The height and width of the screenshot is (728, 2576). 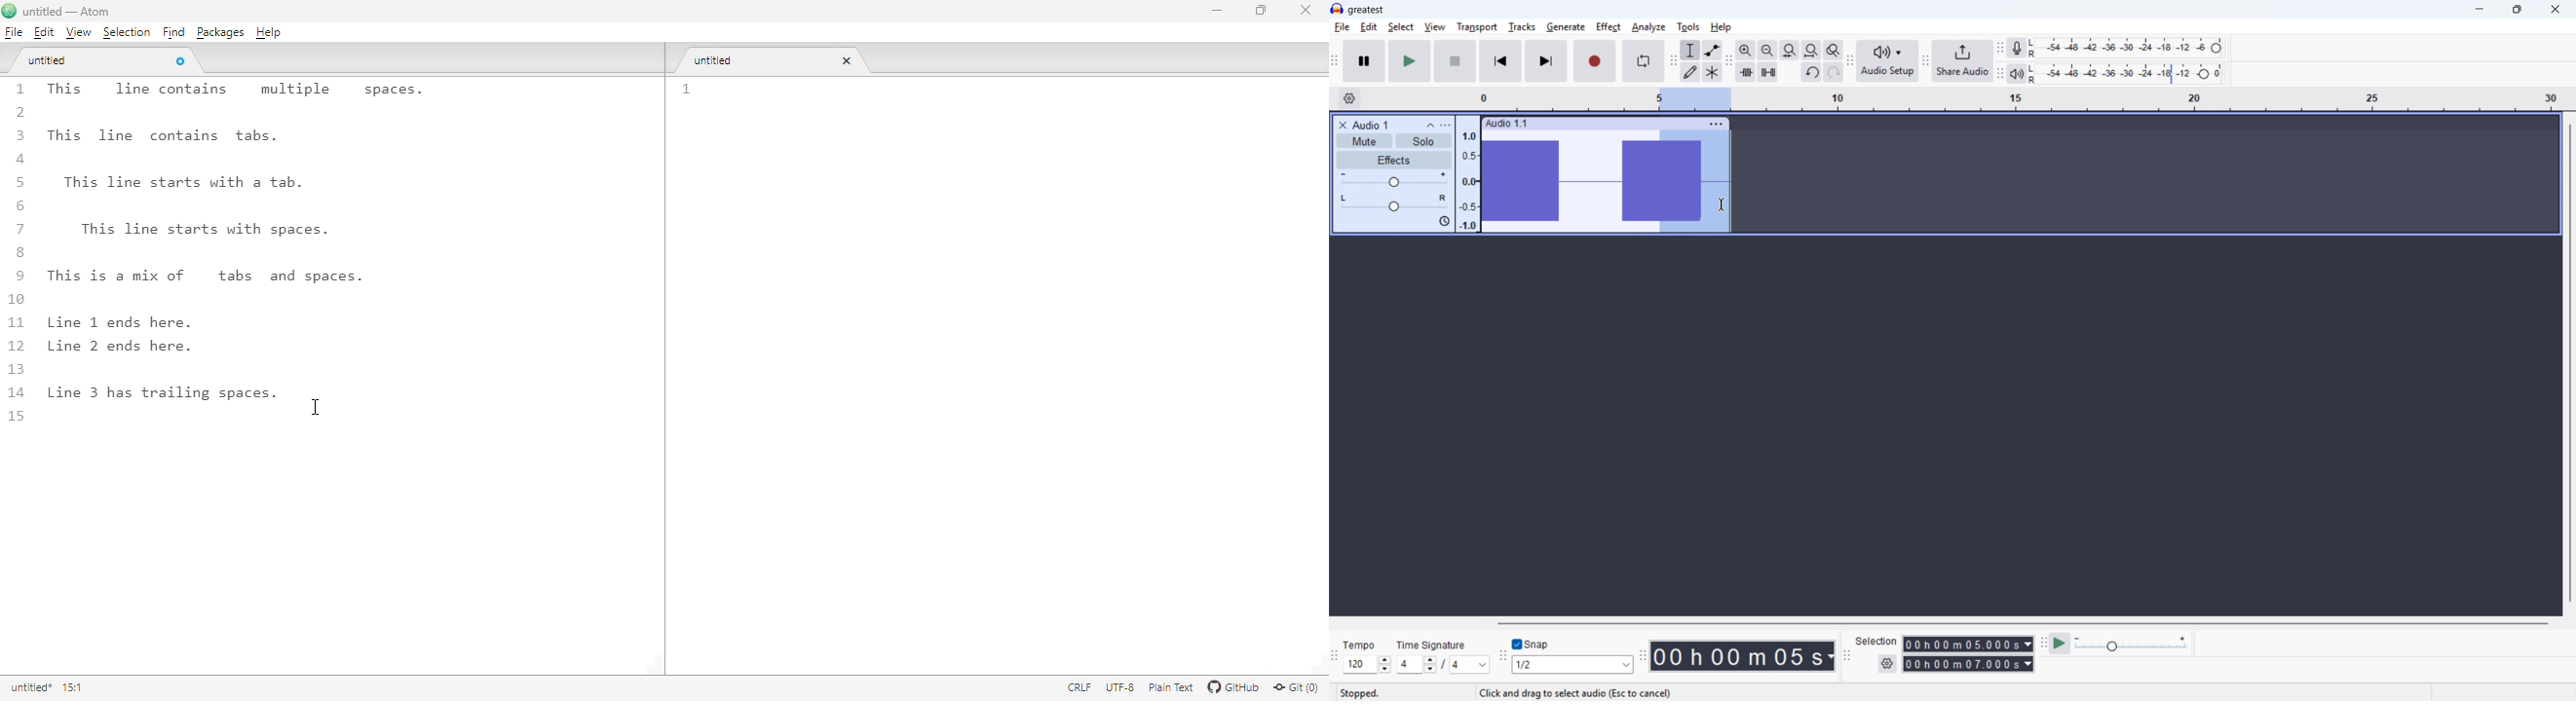 I want to click on Snapping toolbar , so click(x=1504, y=658).